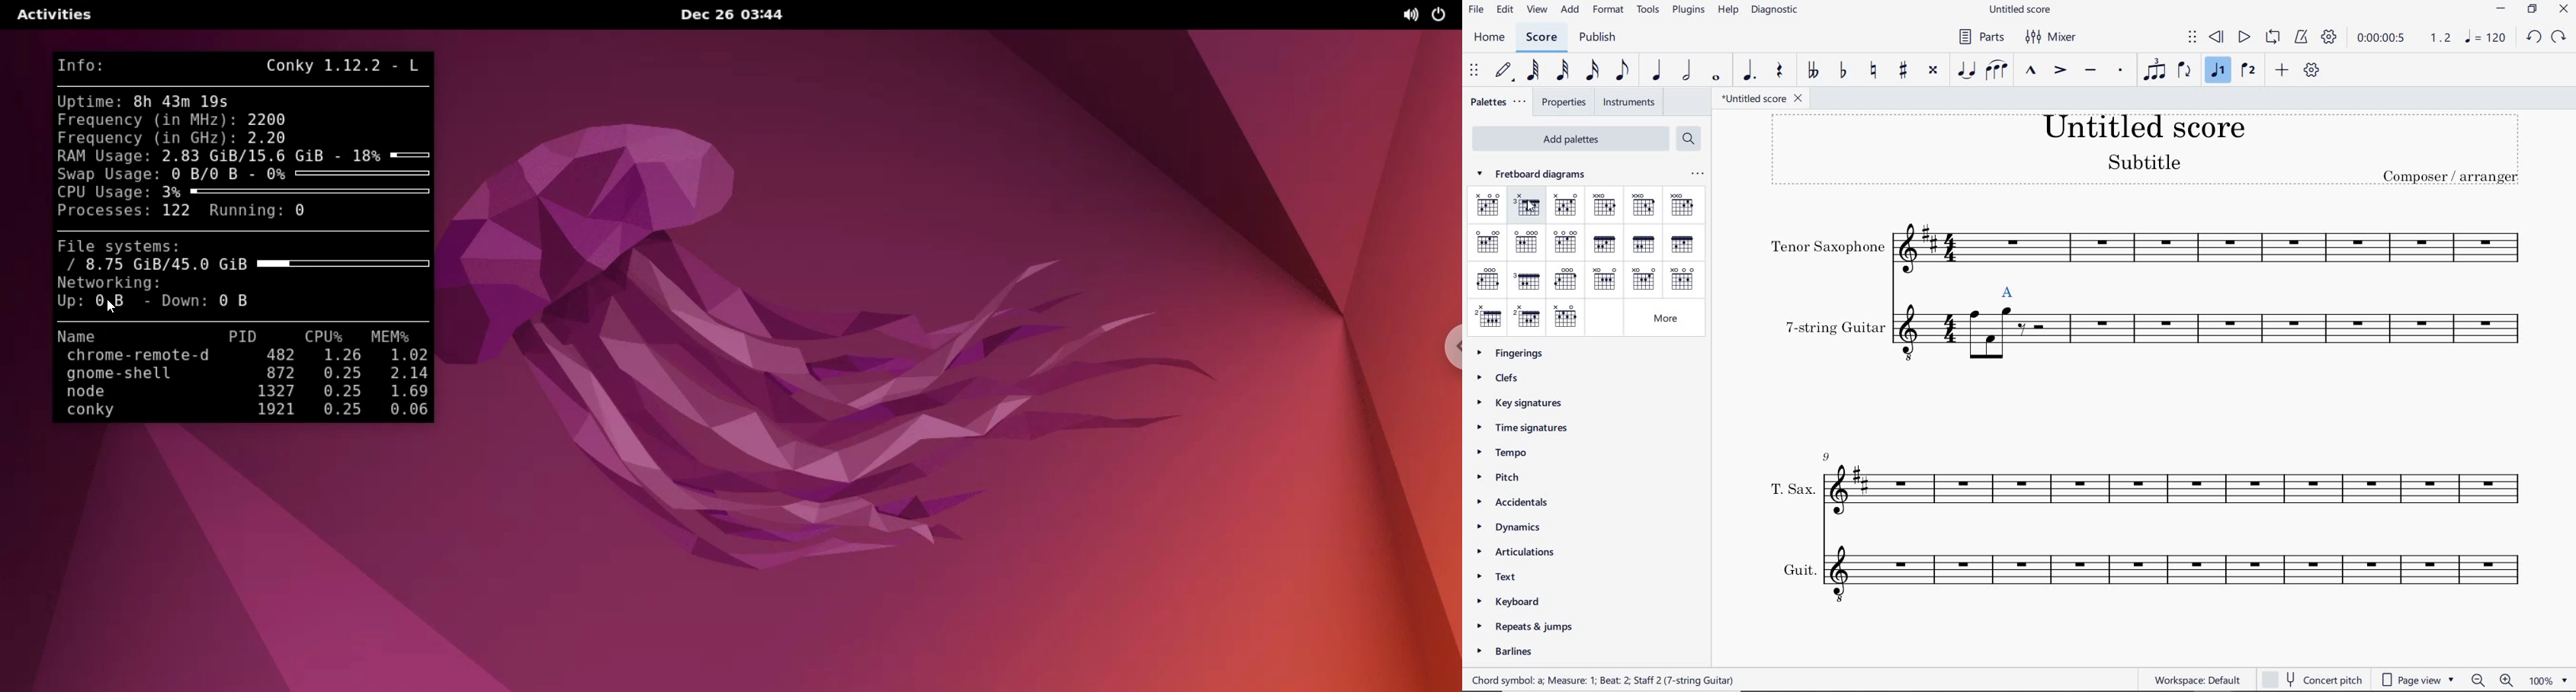  I want to click on STACCATO, so click(2119, 71).